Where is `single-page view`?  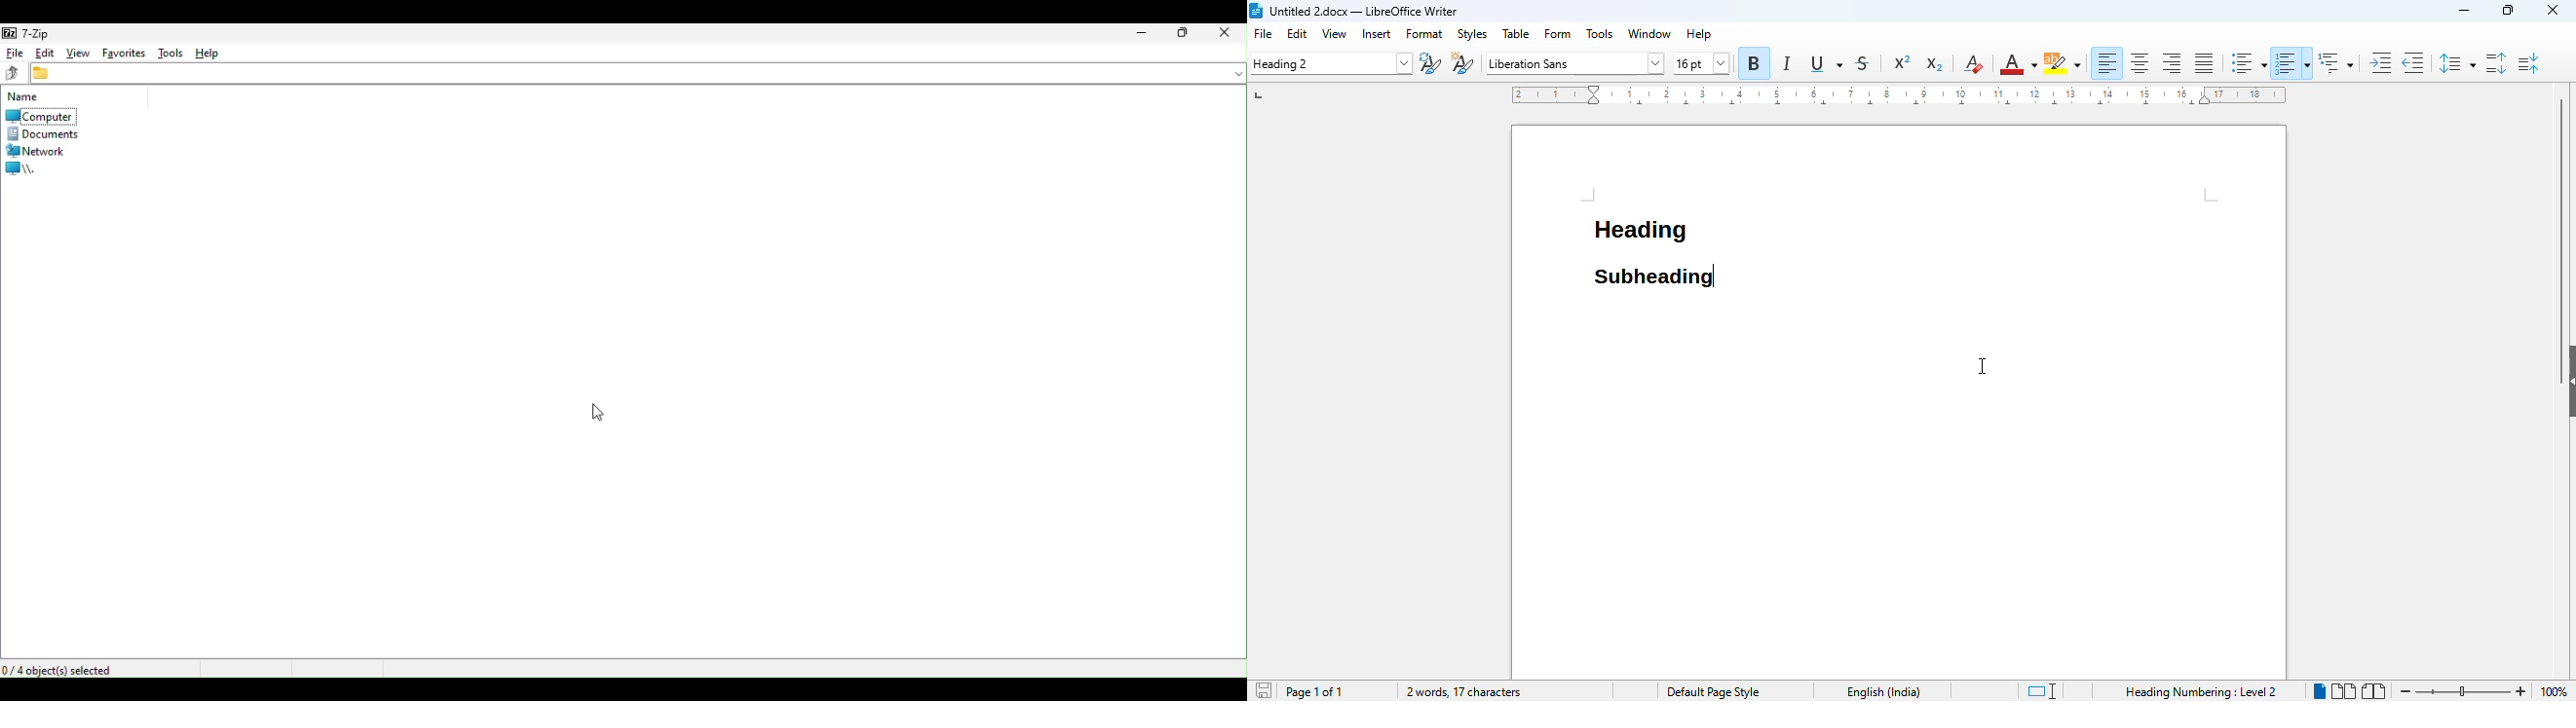 single-page view is located at coordinates (2320, 691).